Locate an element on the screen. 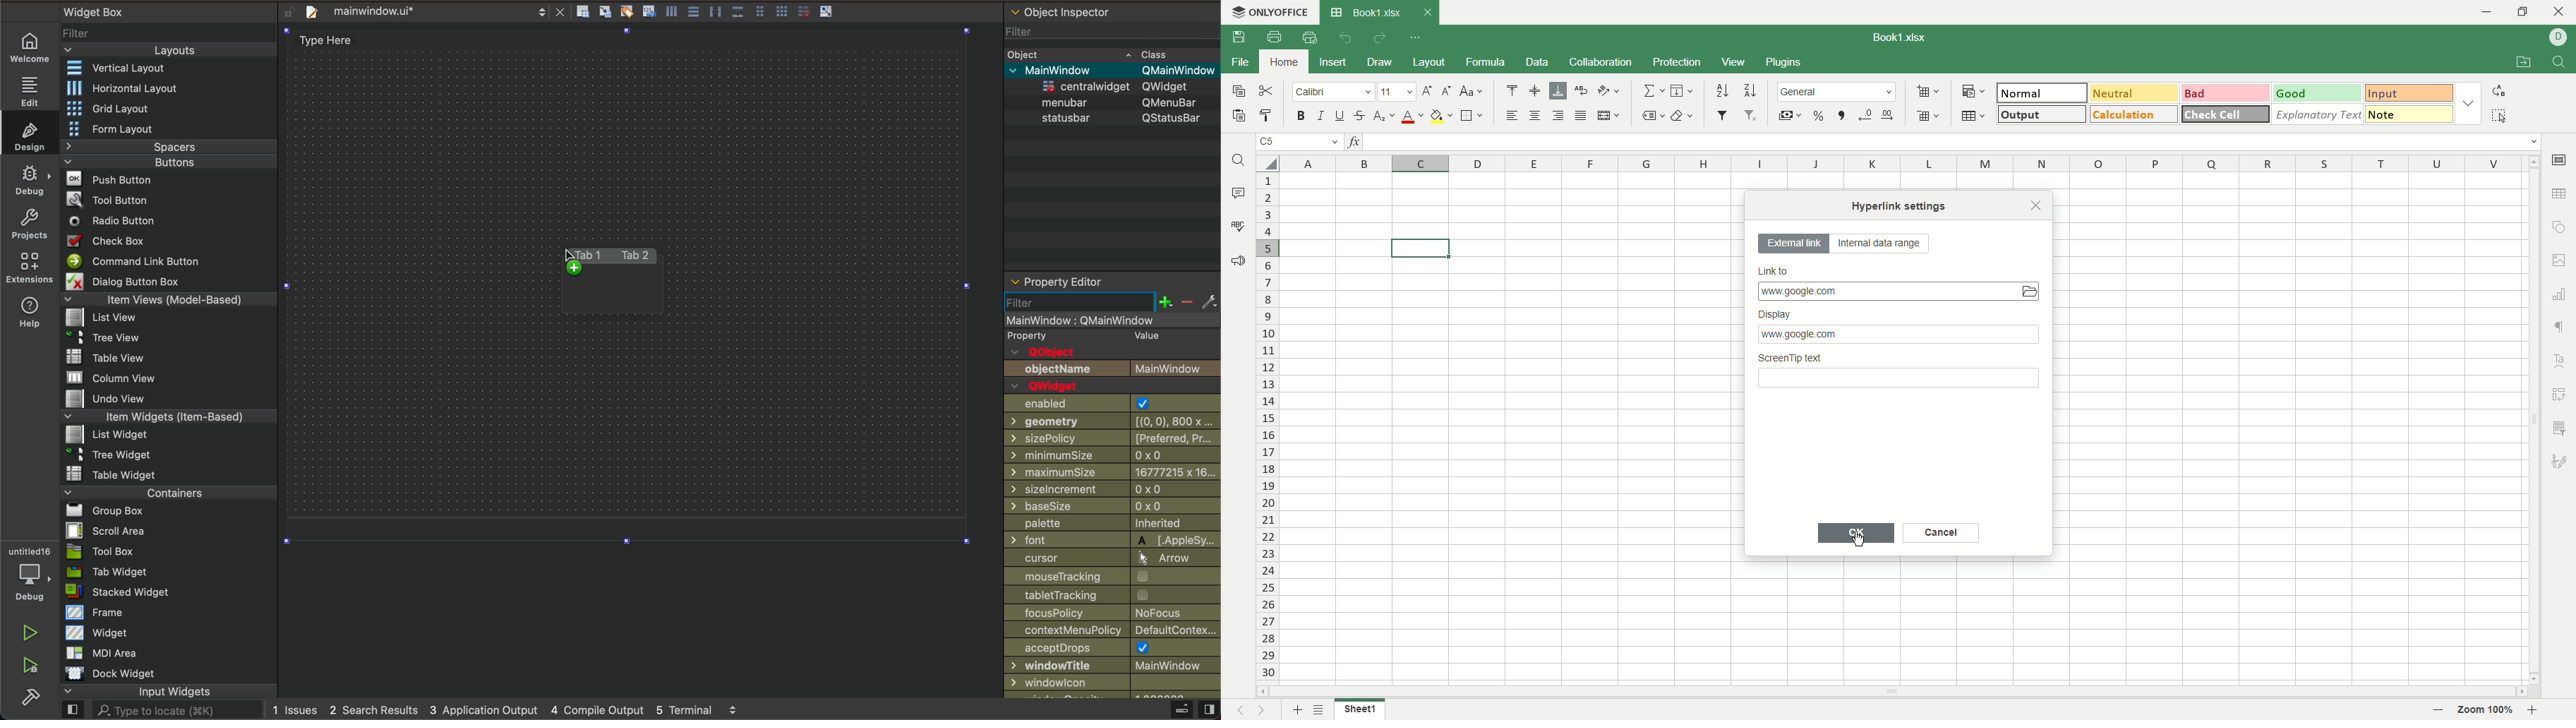 Image resolution: width=2576 pixels, height=728 pixels. stacked Widget is located at coordinates (120, 592).